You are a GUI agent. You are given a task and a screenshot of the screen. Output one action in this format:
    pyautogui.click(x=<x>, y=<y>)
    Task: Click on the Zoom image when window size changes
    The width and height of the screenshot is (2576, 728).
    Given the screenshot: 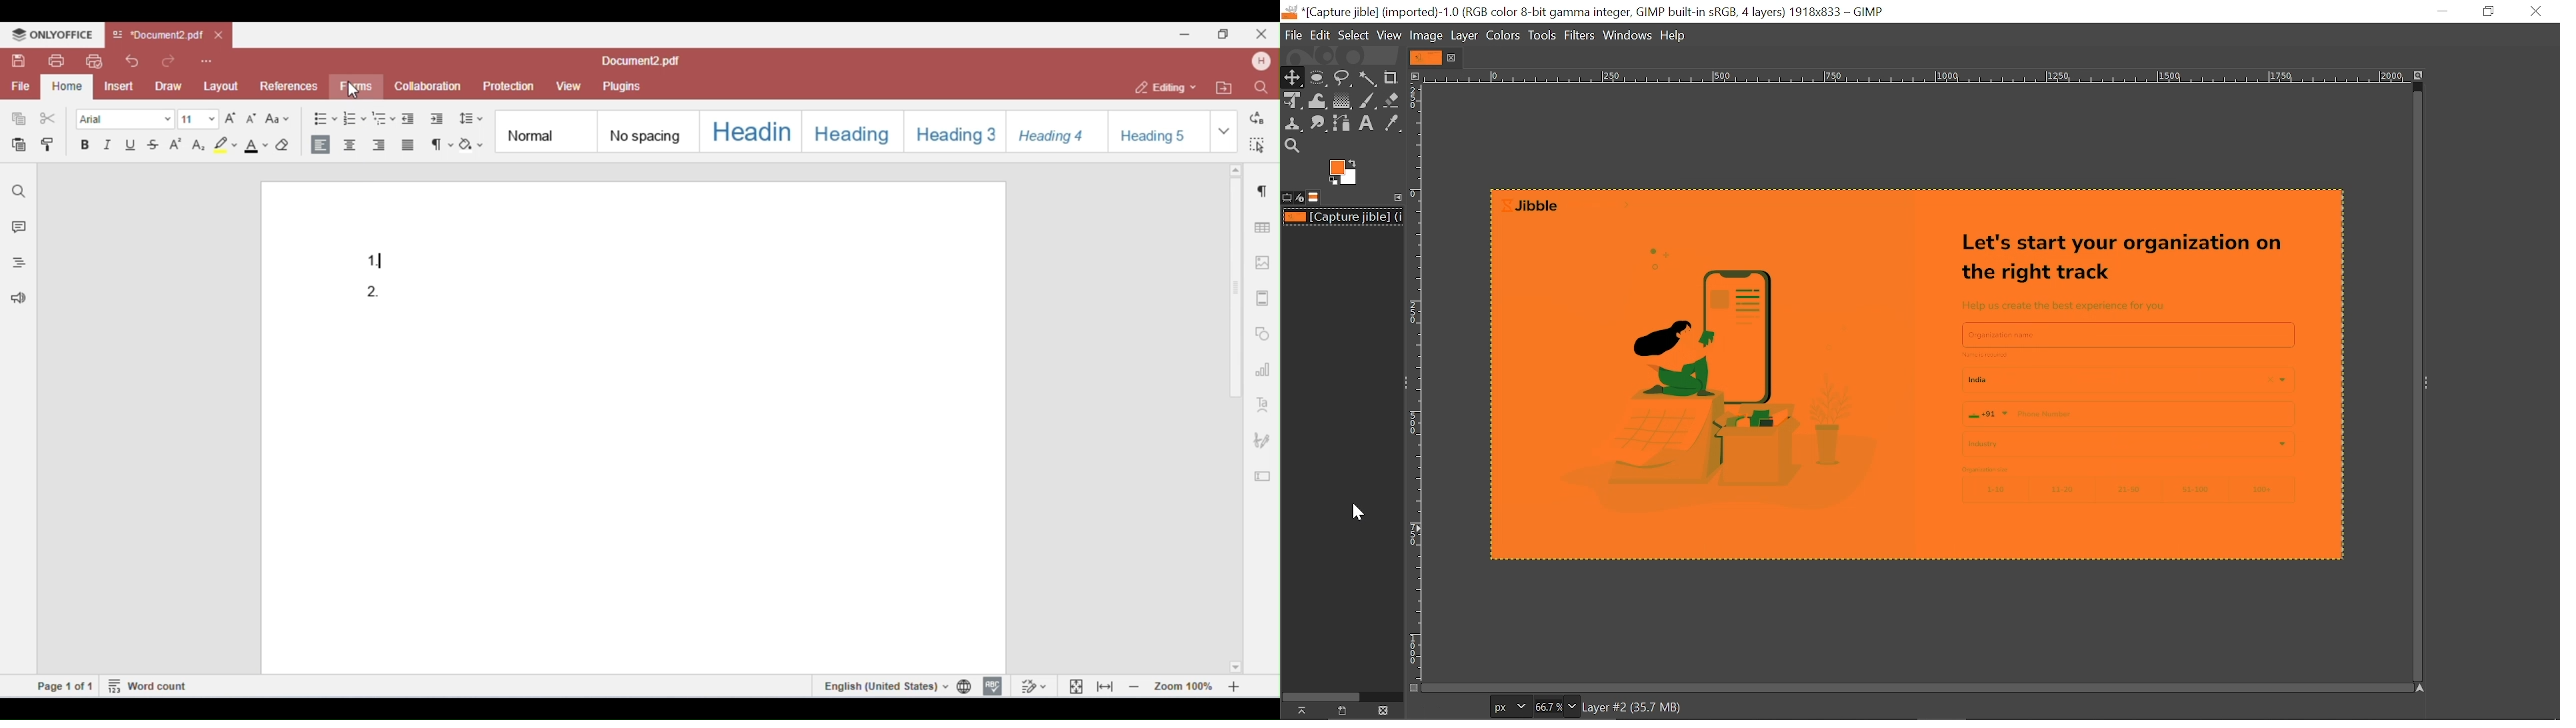 What is the action you would take?
    pyautogui.click(x=2421, y=78)
    